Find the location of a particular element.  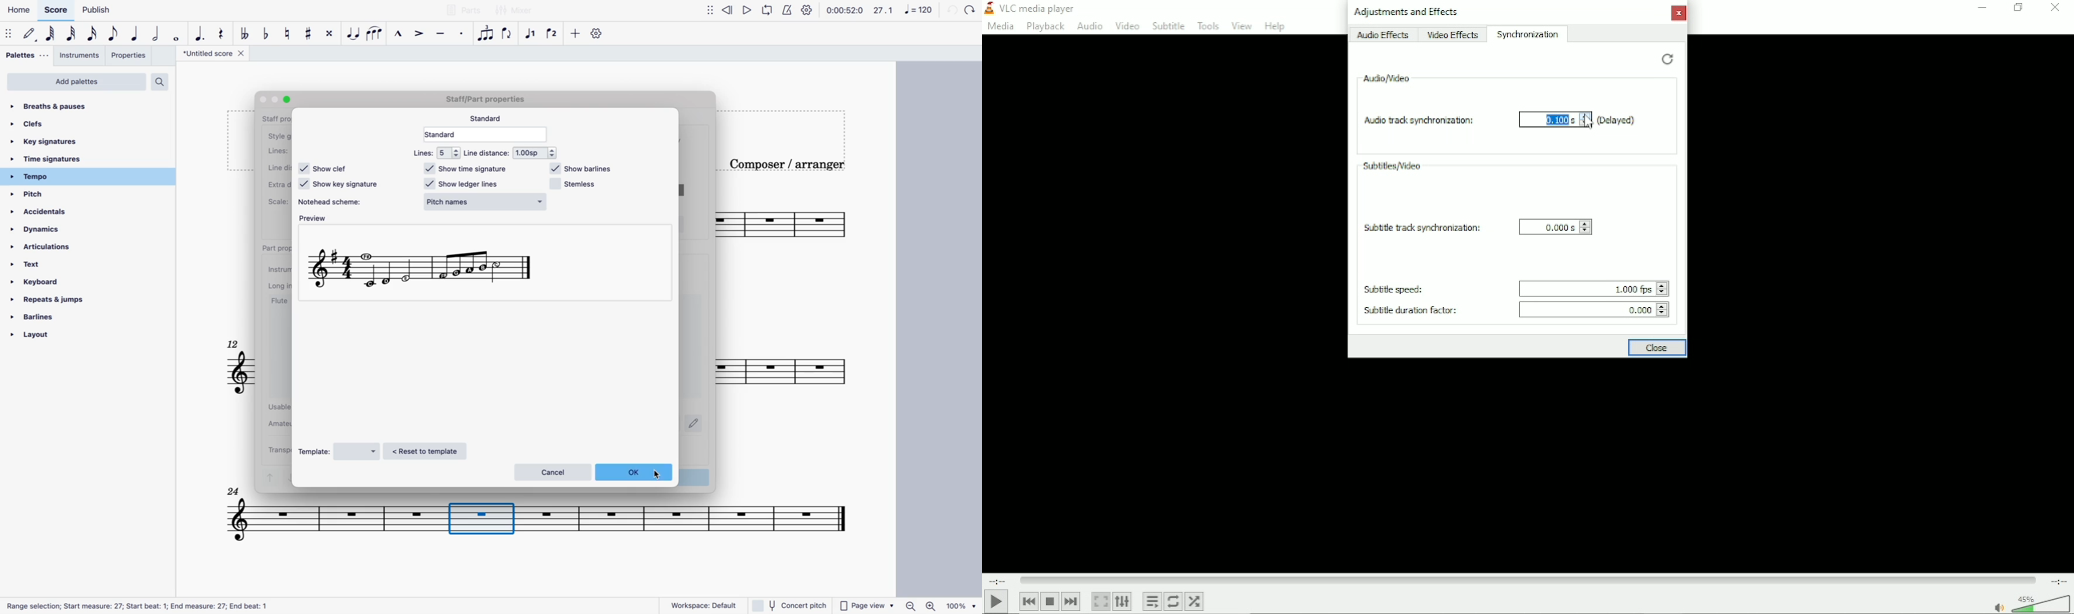

add palettes is located at coordinates (77, 82).